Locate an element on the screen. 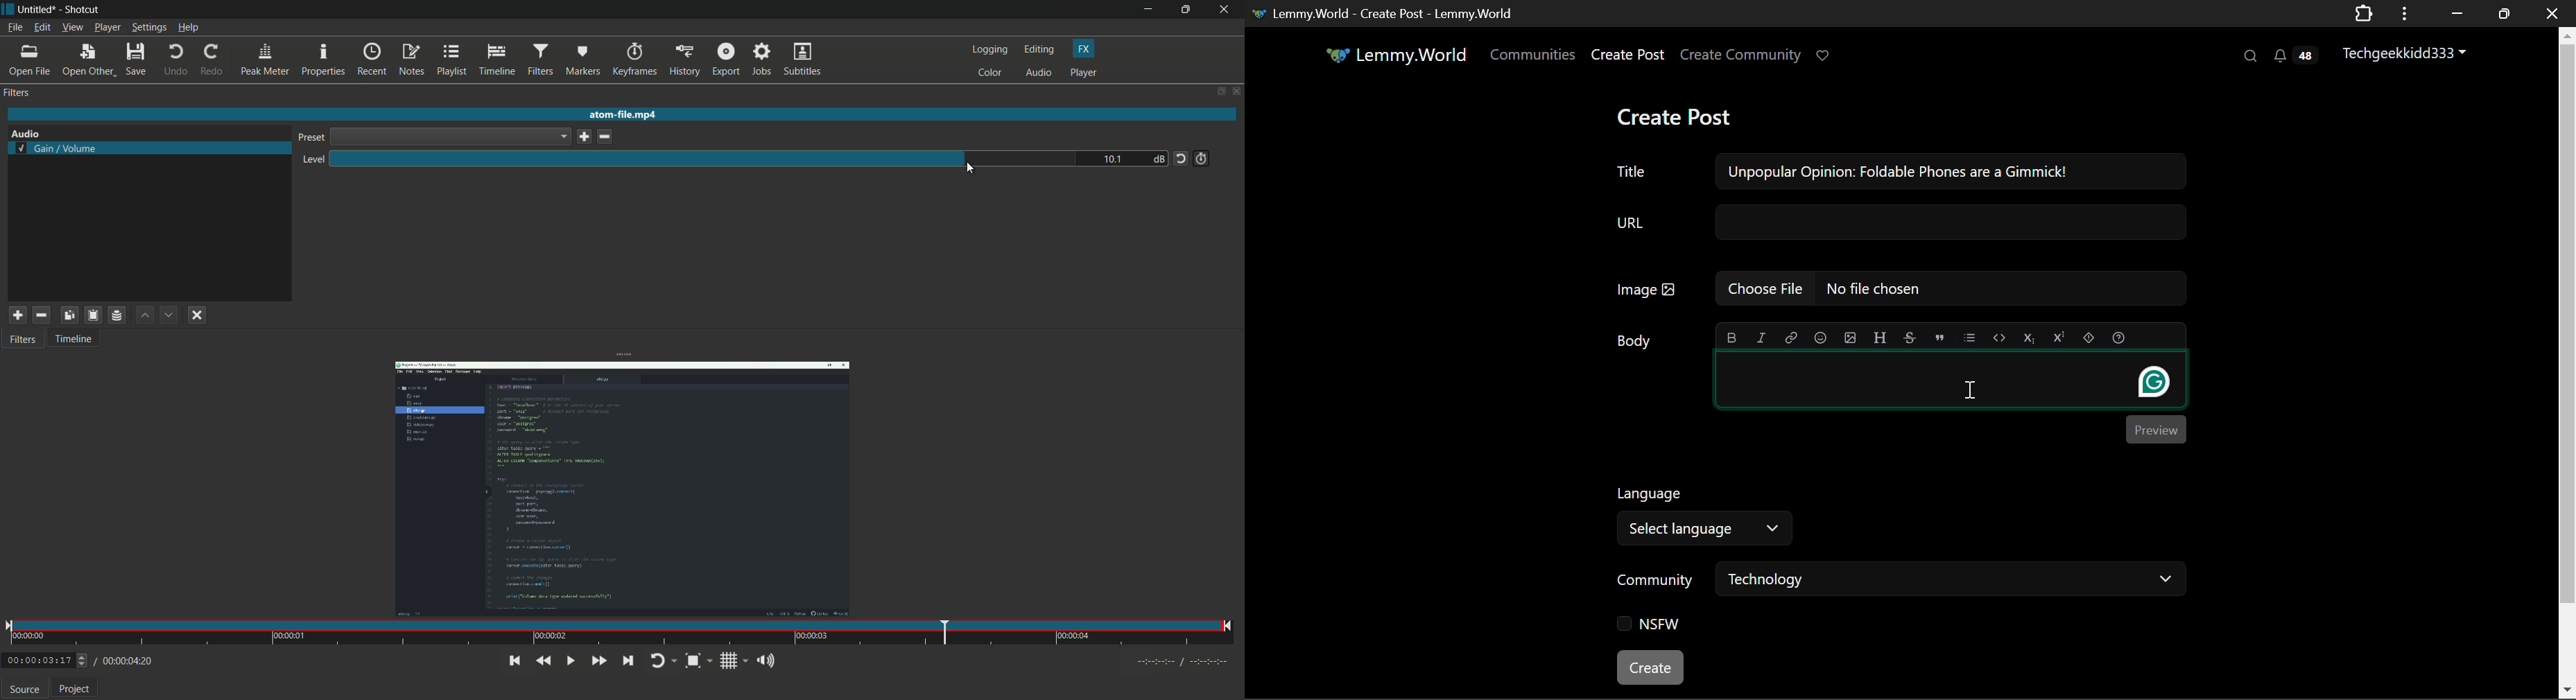 This screenshot has height=700, width=2576. skip to the previous point is located at coordinates (514, 660).